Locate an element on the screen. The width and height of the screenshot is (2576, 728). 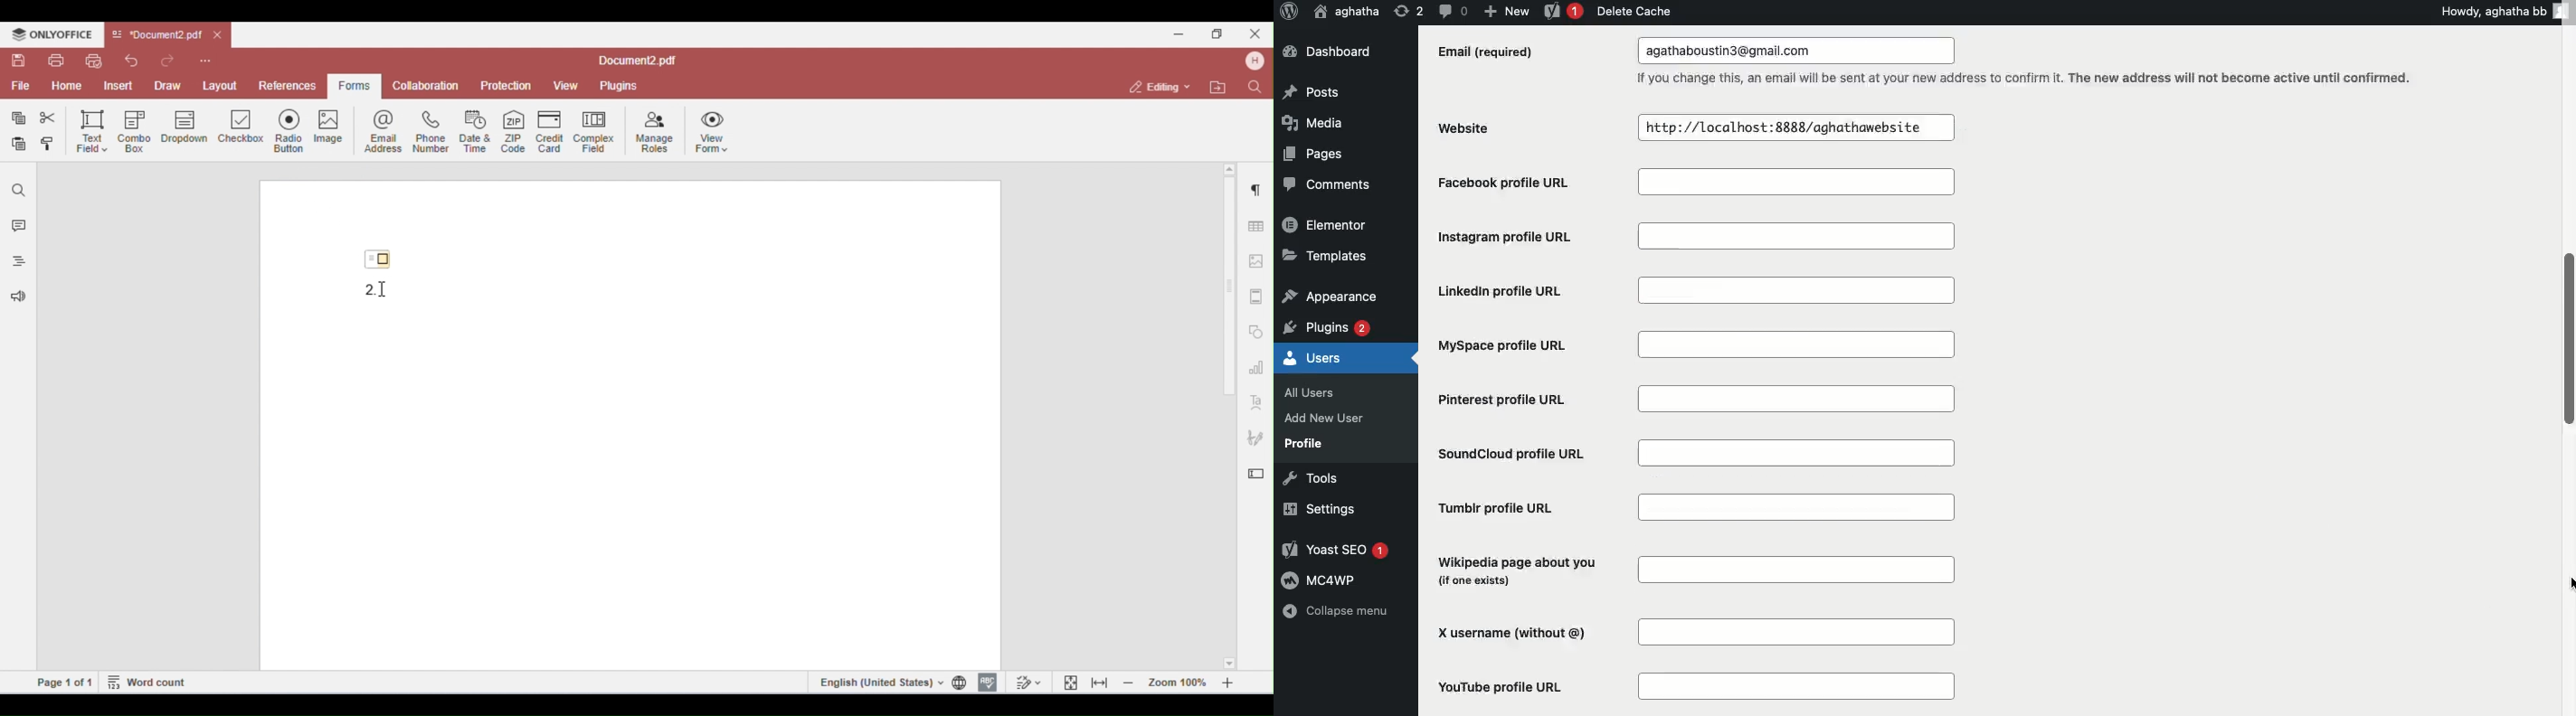
Collapse menu is located at coordinates (1335, 613).